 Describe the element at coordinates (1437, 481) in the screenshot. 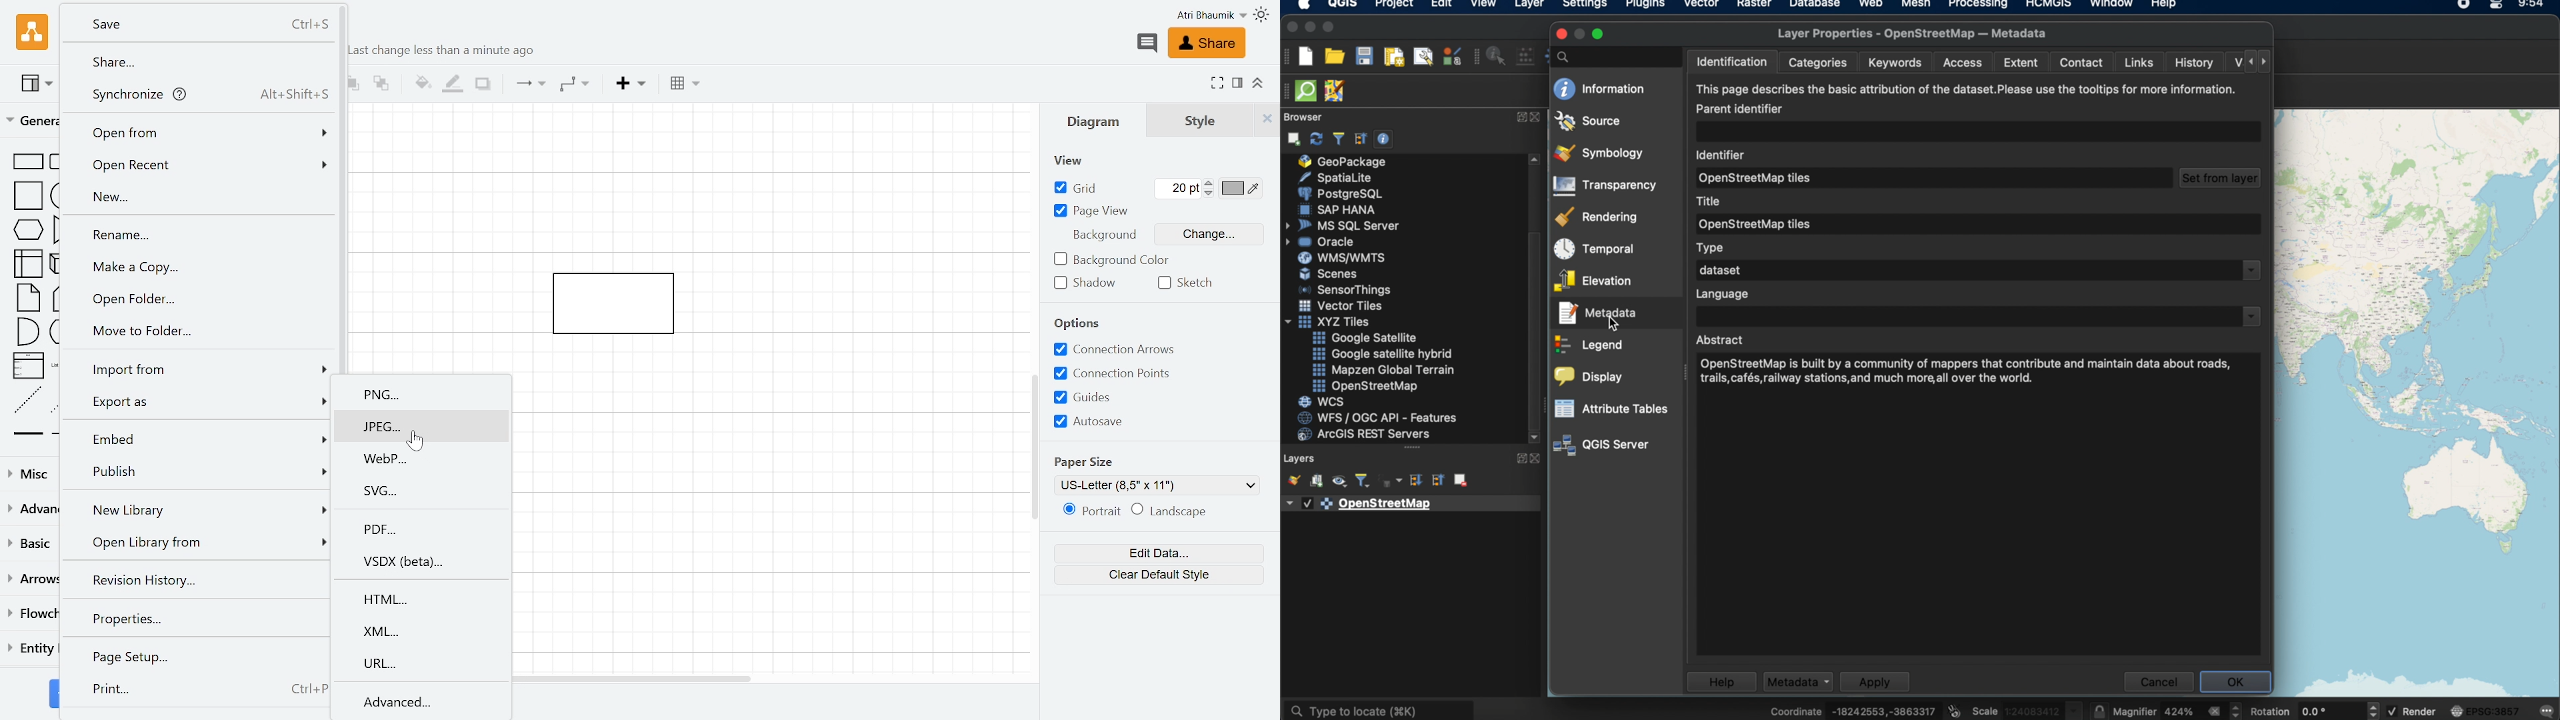

I see `collapse all` at that location.